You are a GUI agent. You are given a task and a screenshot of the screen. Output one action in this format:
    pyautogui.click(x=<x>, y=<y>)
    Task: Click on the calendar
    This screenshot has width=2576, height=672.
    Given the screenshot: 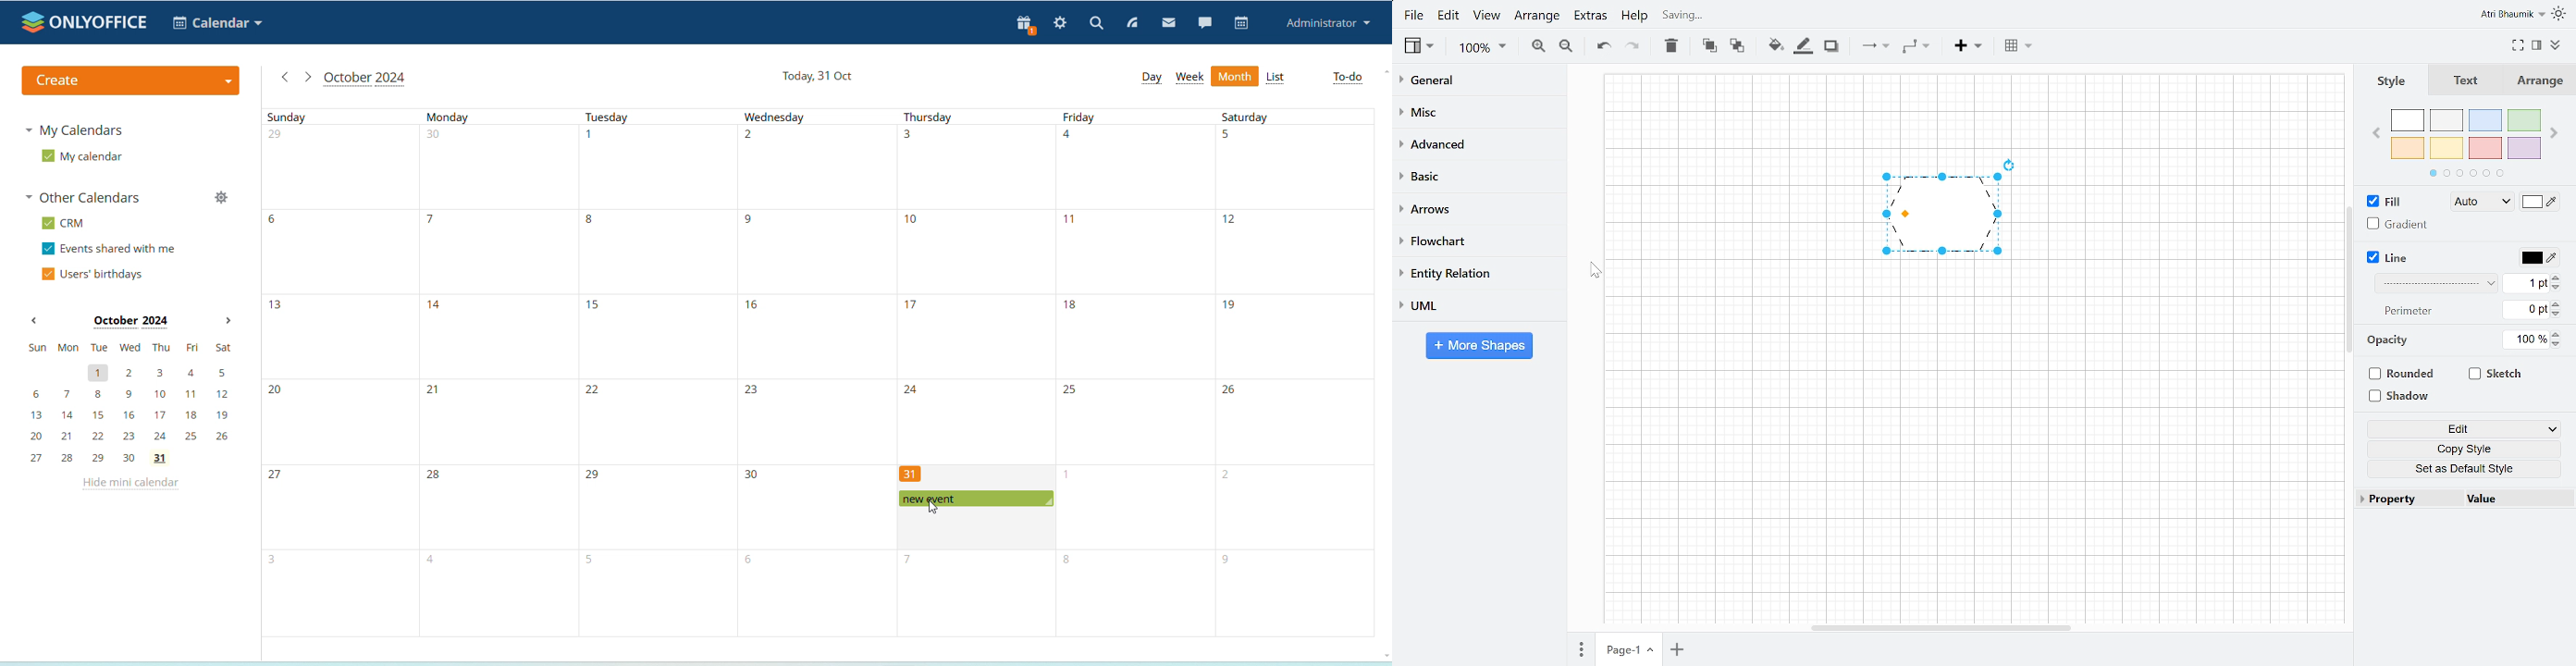 What is the action you would take?
    pyautogui.click(x=1243, y=23)
    